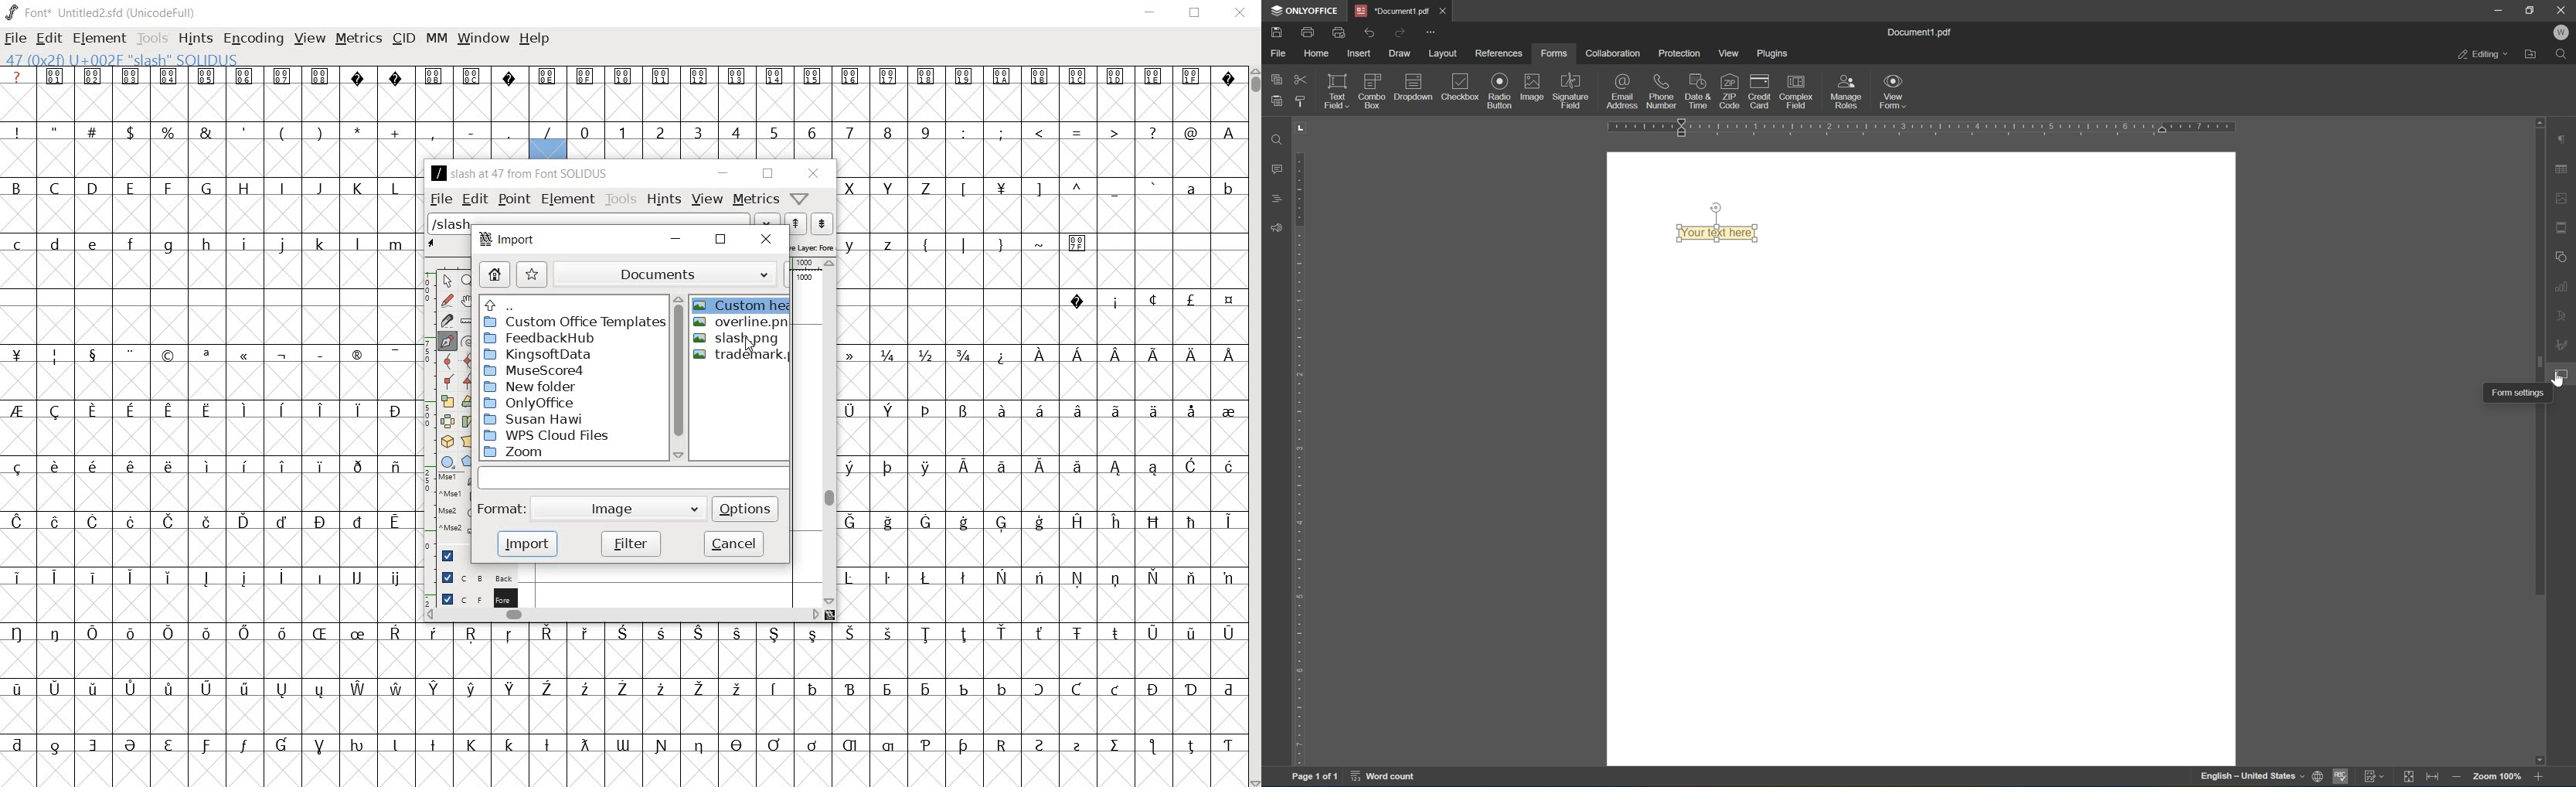 The height and width of the screenshot is (812, 2576). Describe the element at coordinates (807, 263) in the screenshot. I see `ruler` at that location.